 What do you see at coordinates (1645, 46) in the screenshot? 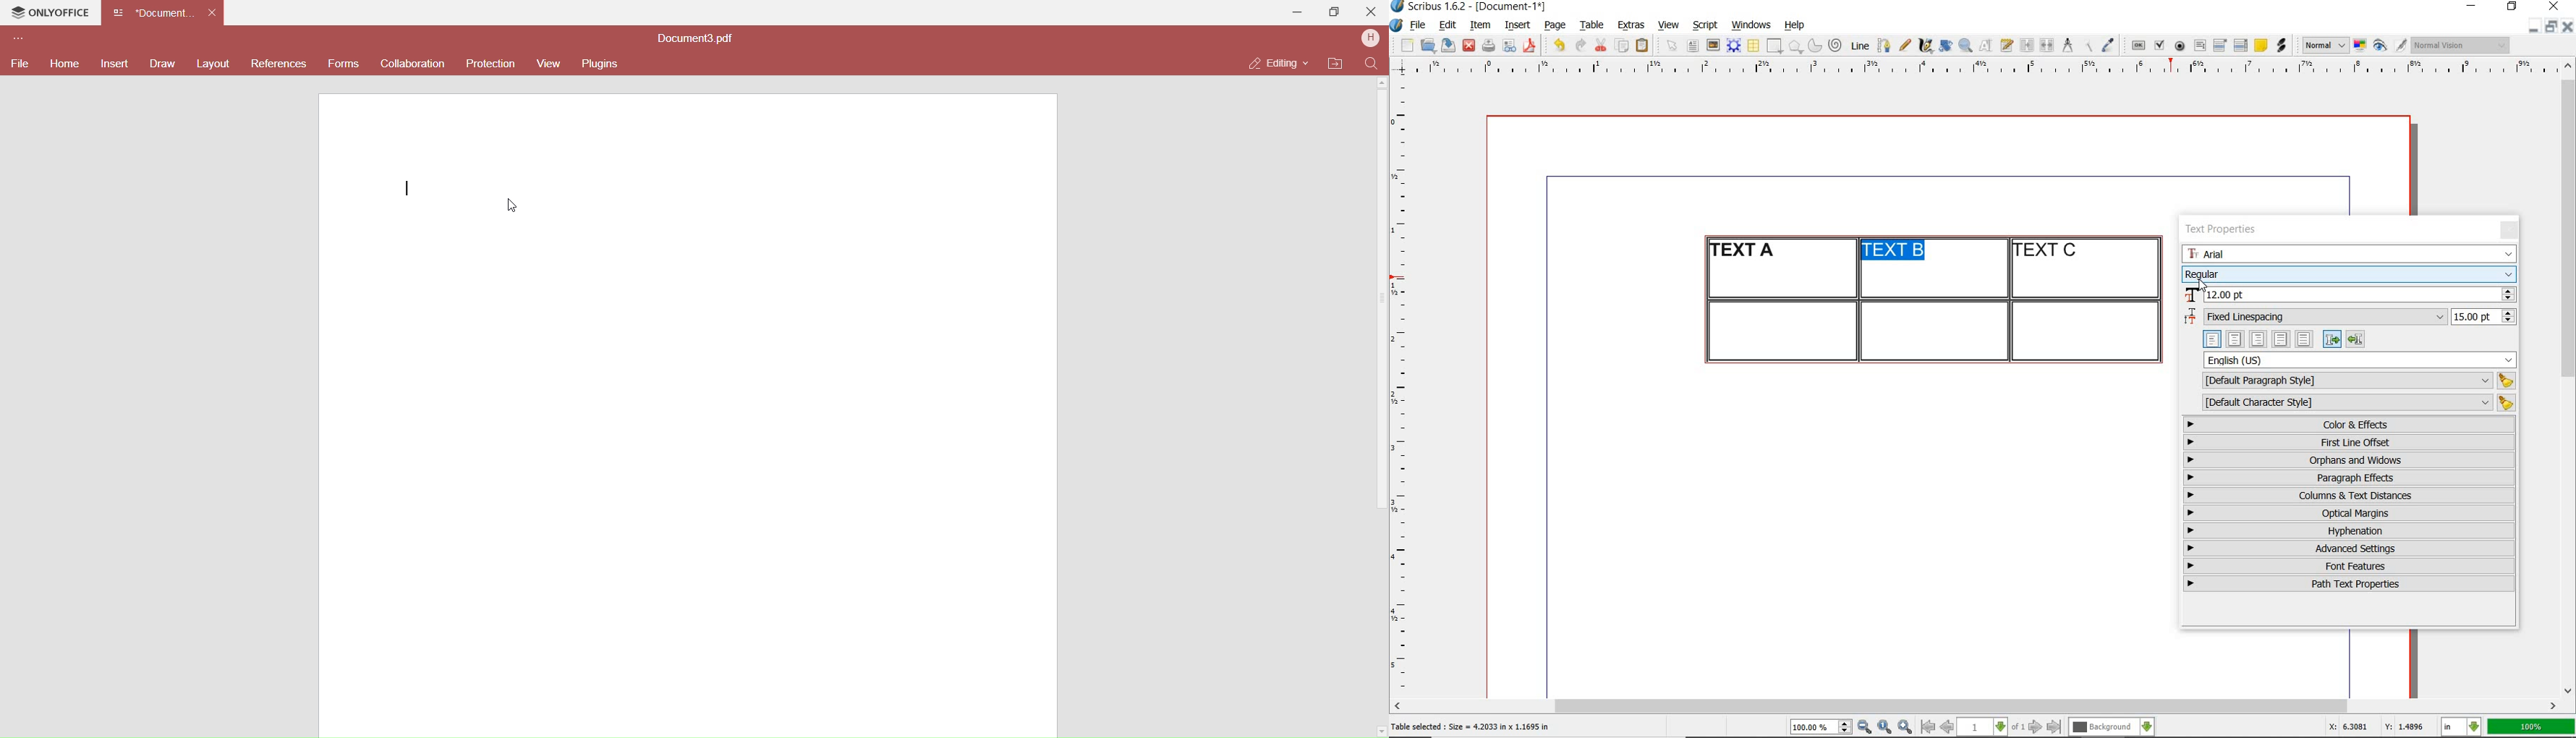
I see `paste` at bounding box center [1645, 46].